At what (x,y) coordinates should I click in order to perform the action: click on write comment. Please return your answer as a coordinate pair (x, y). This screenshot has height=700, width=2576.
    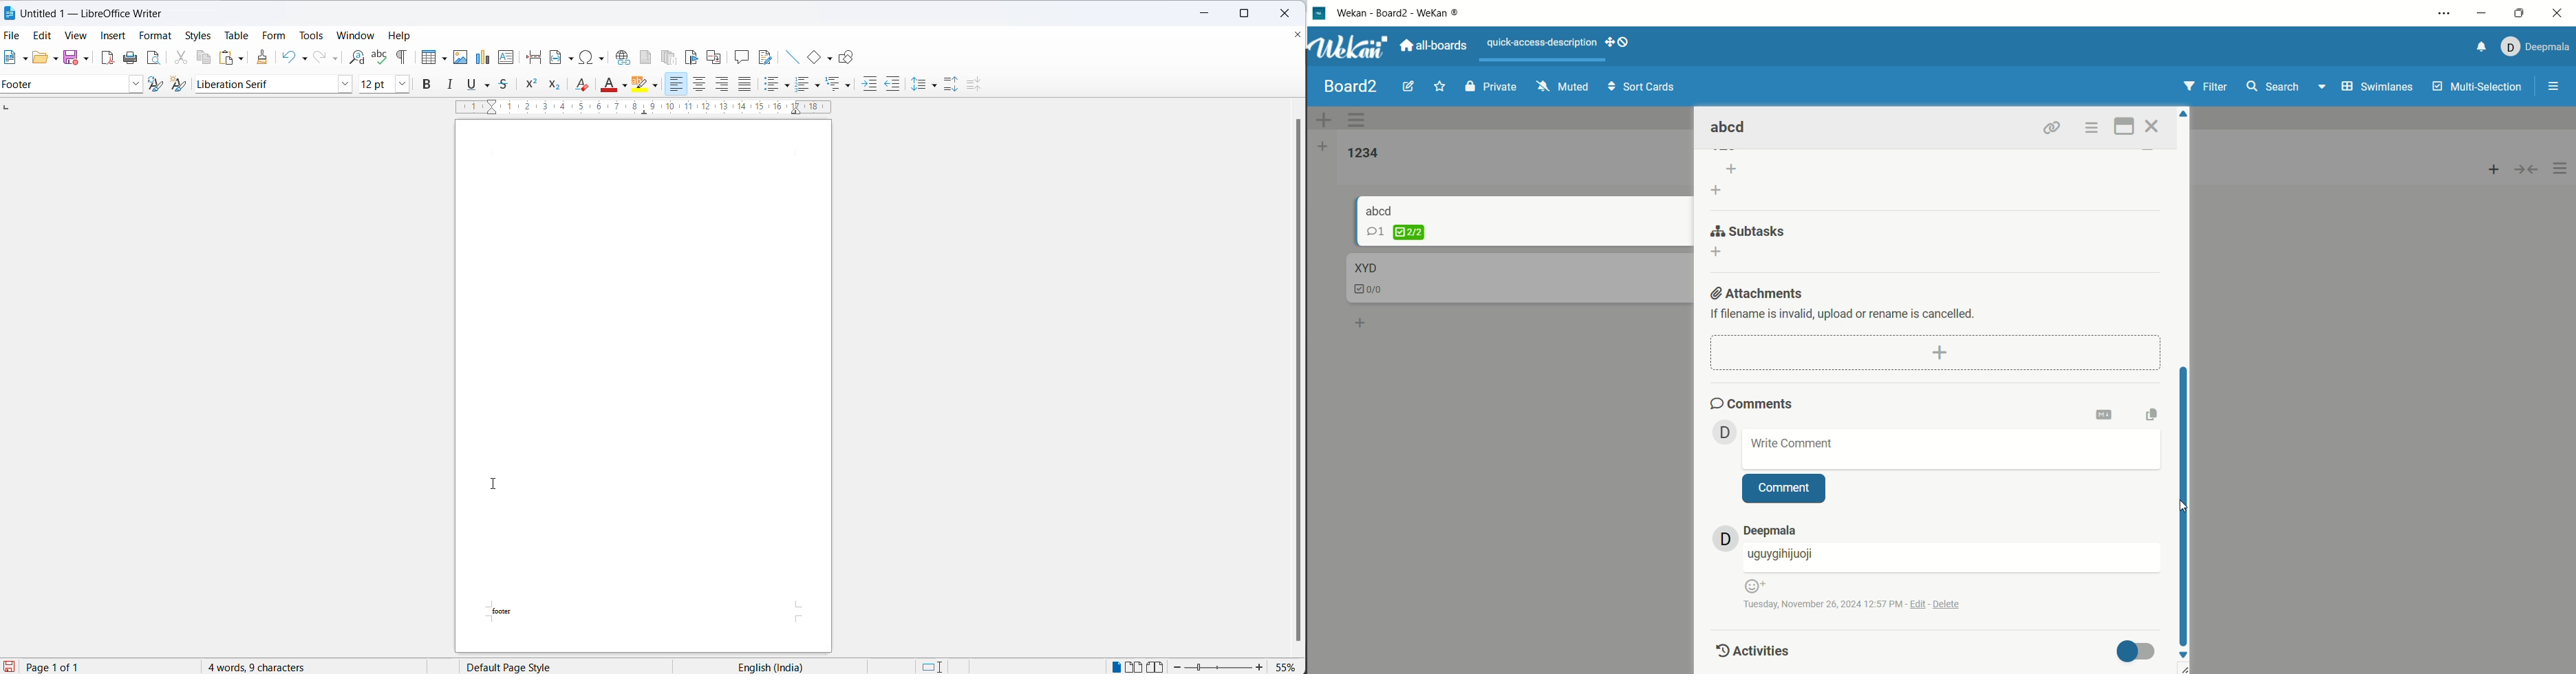
    Looking at the image, I should click on (1952, 449).